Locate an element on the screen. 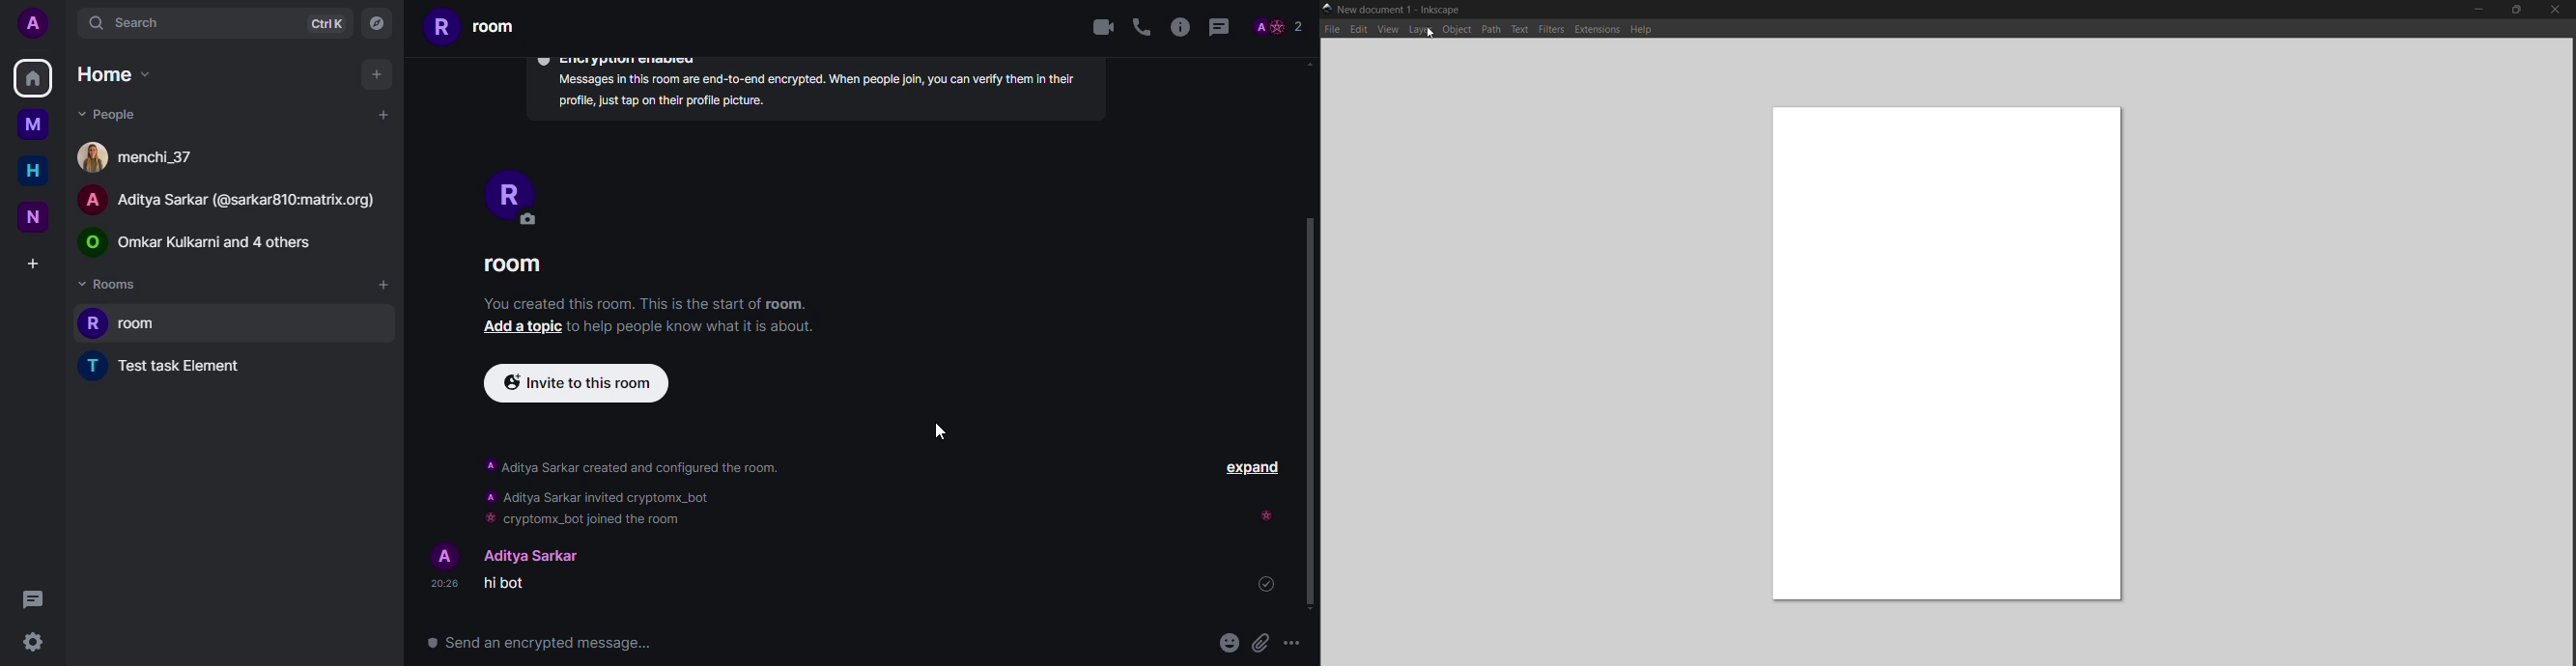 The image size is (2576, 672). cryptomx_bot joined the room is located at coordinates (578, 521).